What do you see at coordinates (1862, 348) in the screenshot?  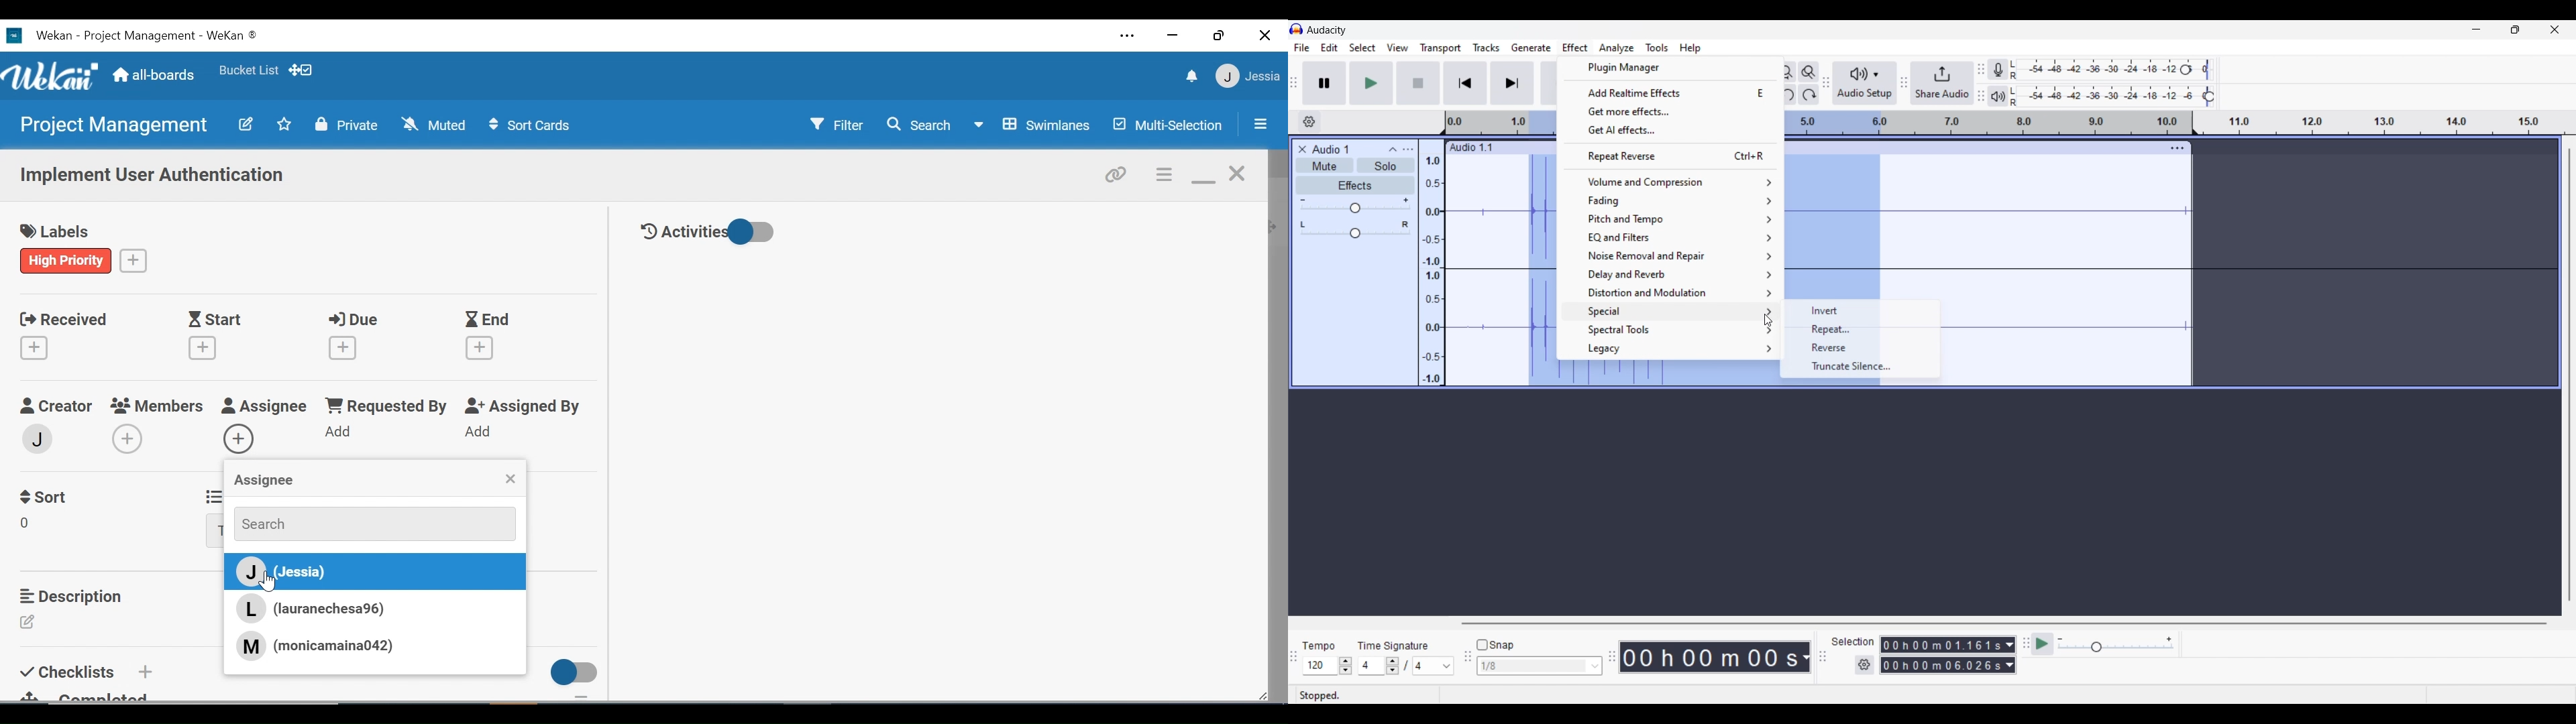 I see `Reverse ` at bounding box center [1862, 348].